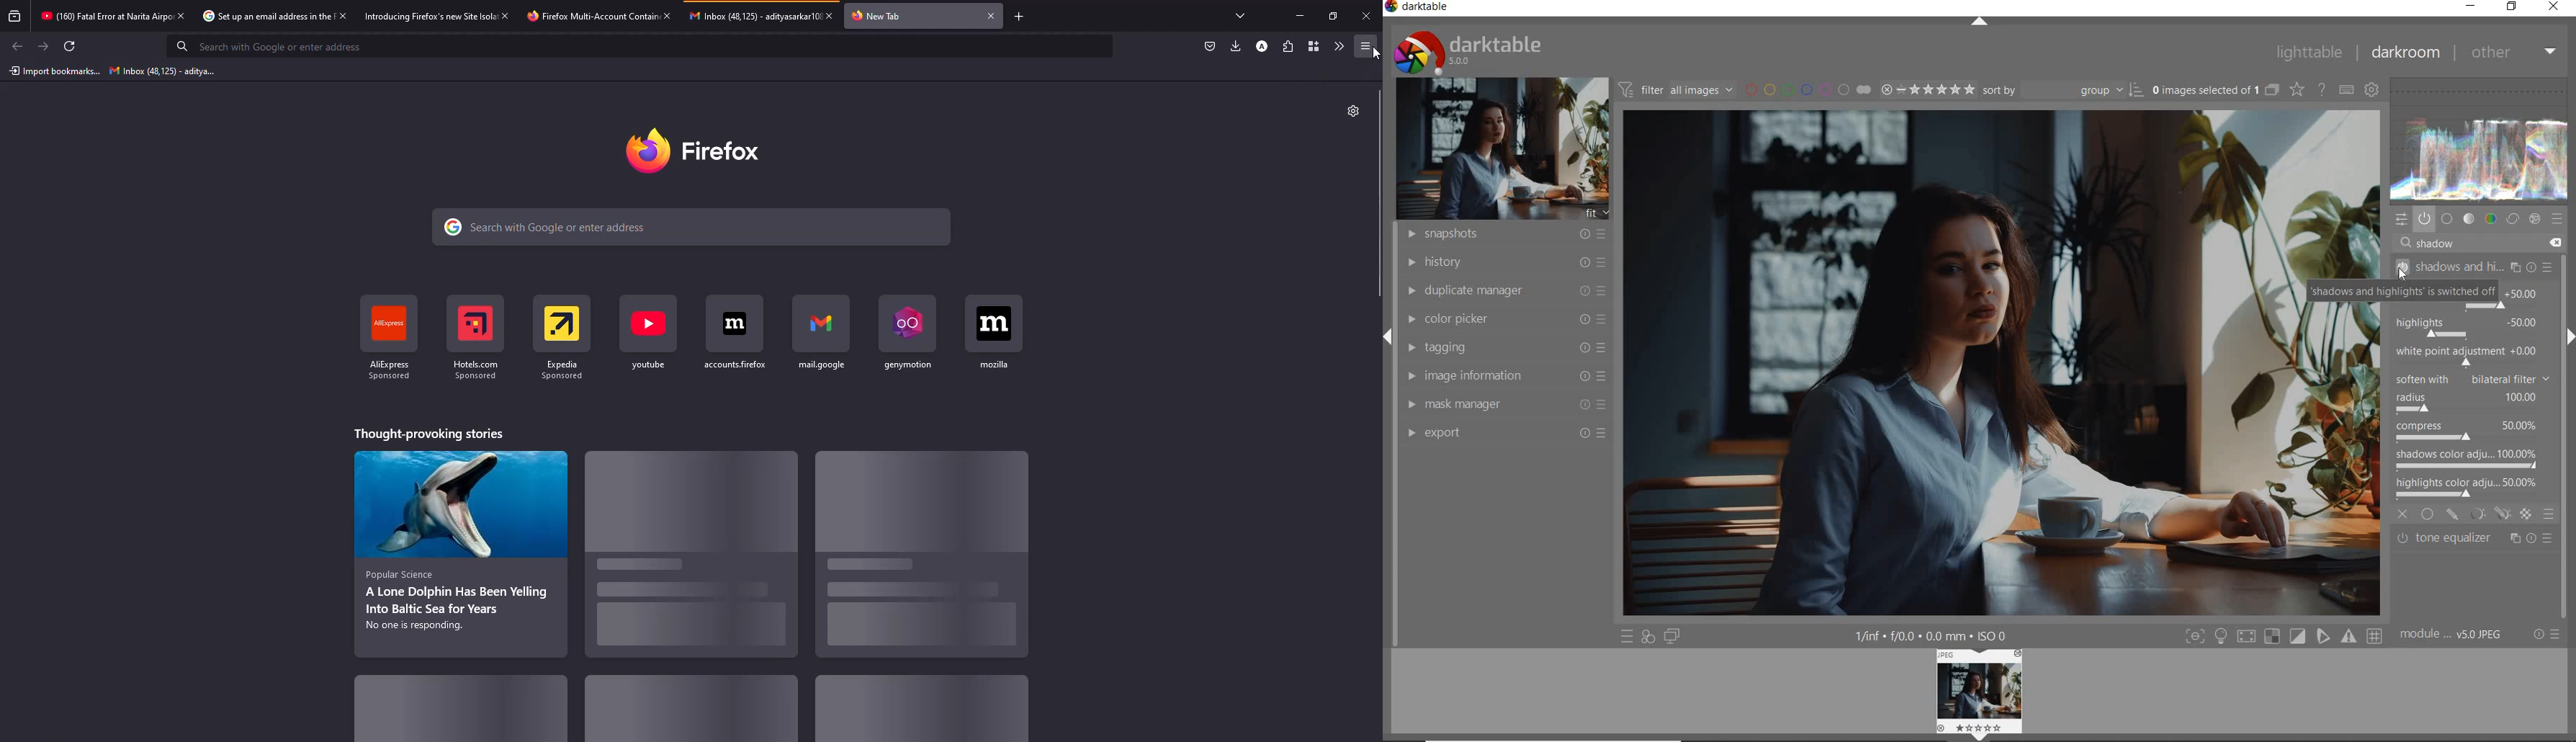  What do you see at coordinates (2204, 90) in the screenshot?
I see `selected images` at bounding box center [2204, 90].